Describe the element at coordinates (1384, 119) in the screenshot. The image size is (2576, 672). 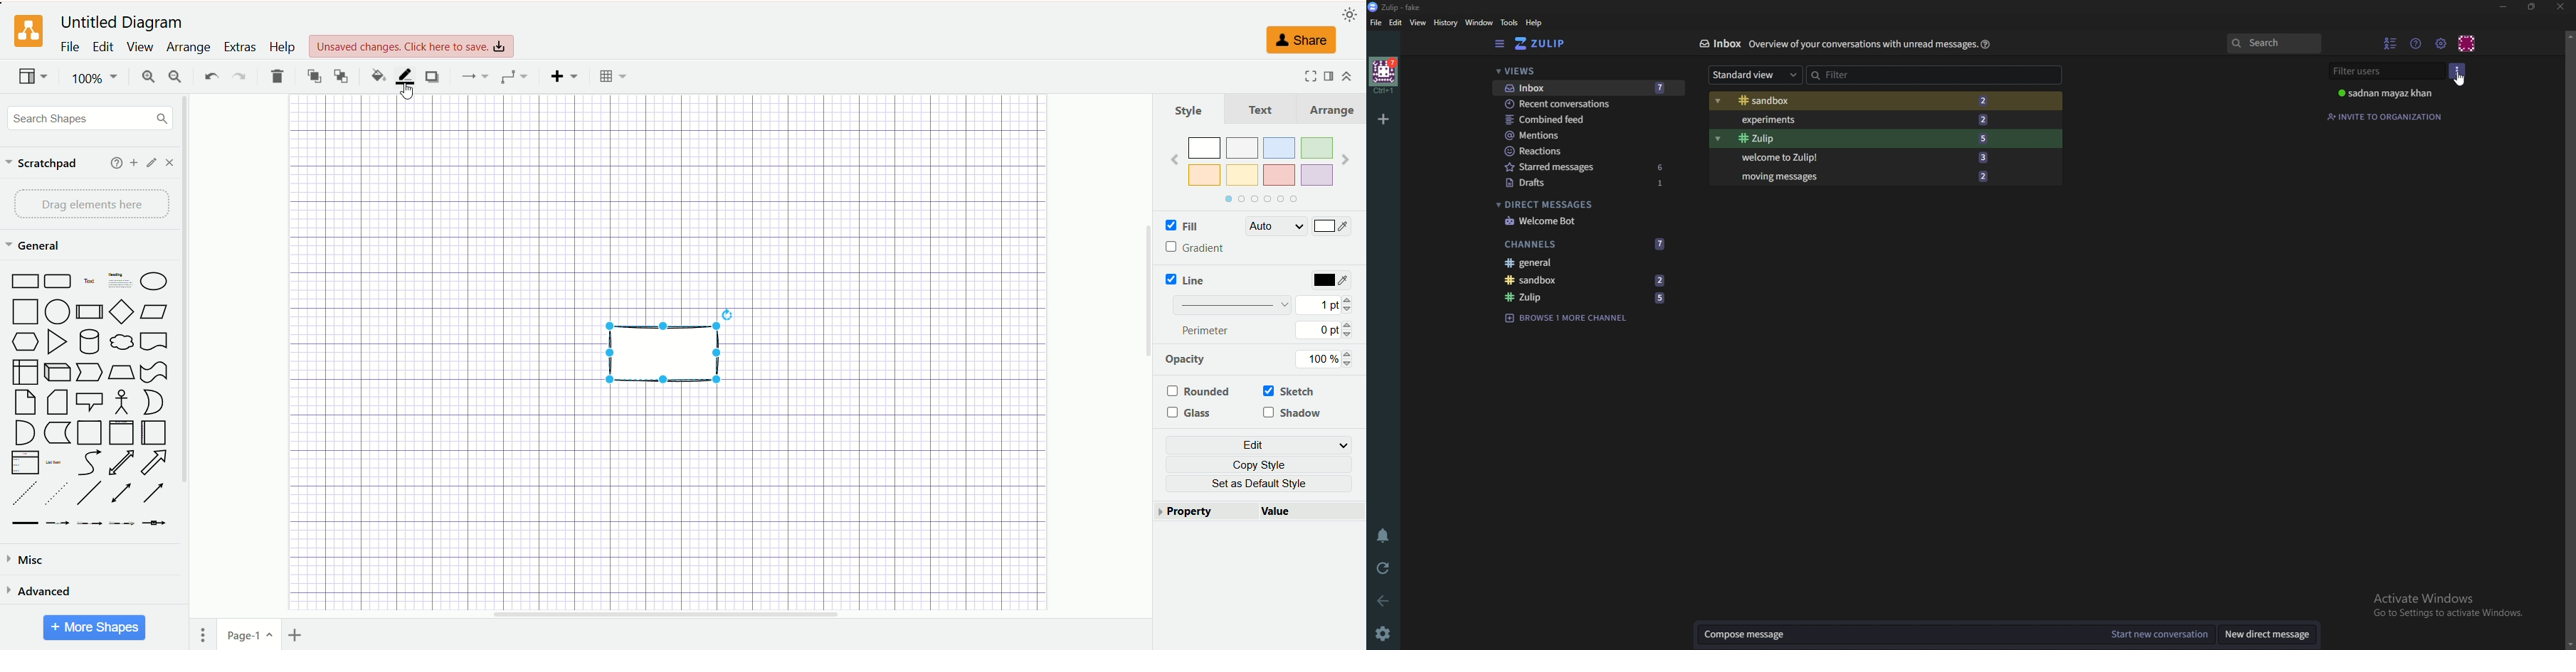
I see `Add organization` at that location.